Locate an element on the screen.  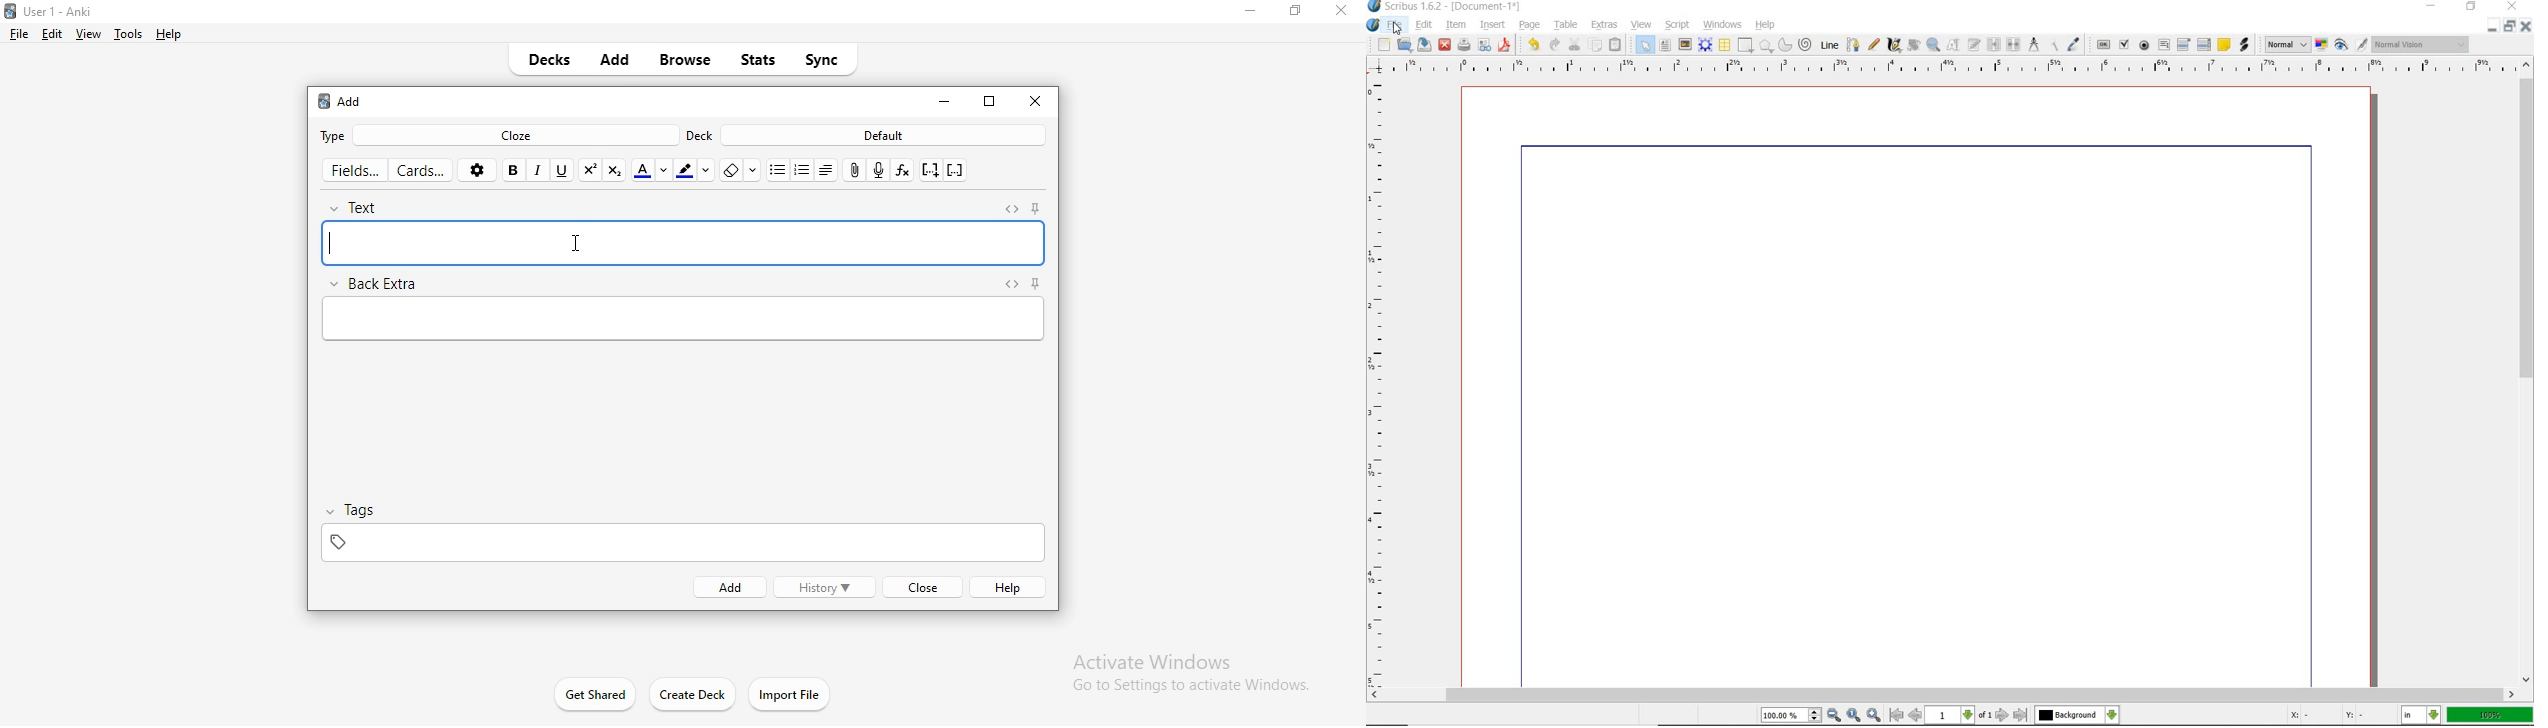
table is located at coordinates (1724, 45).